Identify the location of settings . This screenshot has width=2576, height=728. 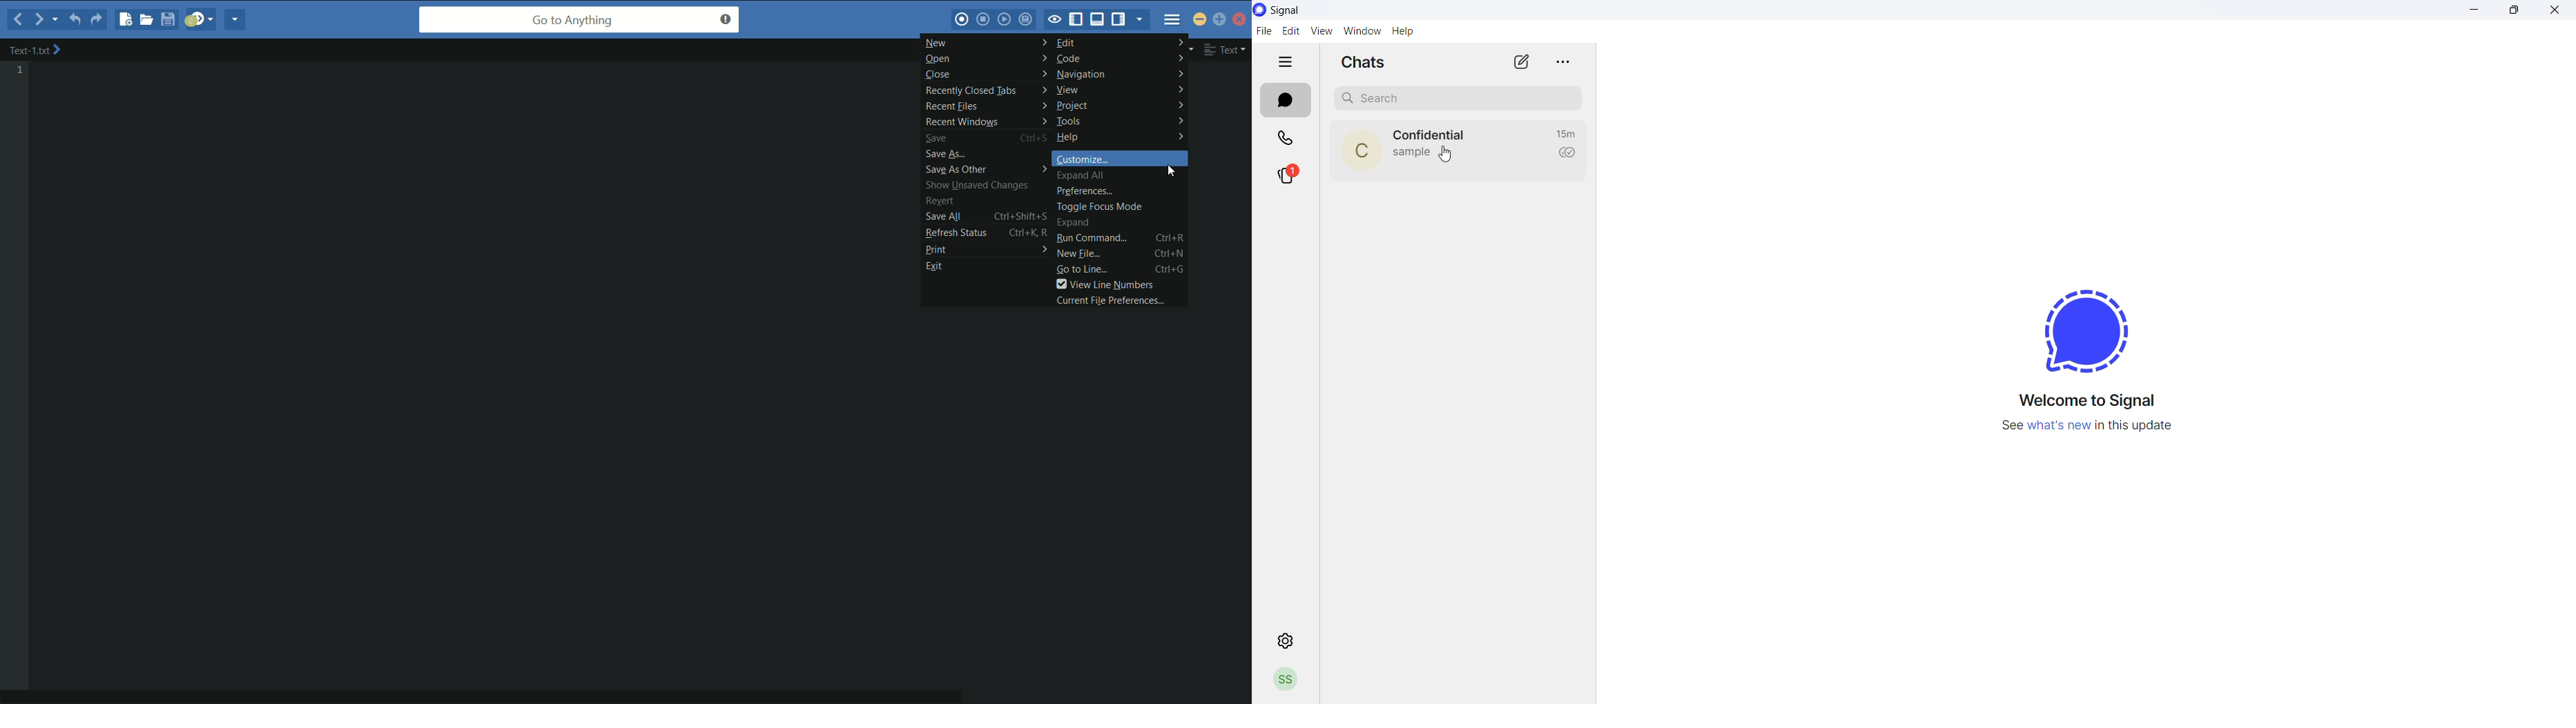
(1283, 641).